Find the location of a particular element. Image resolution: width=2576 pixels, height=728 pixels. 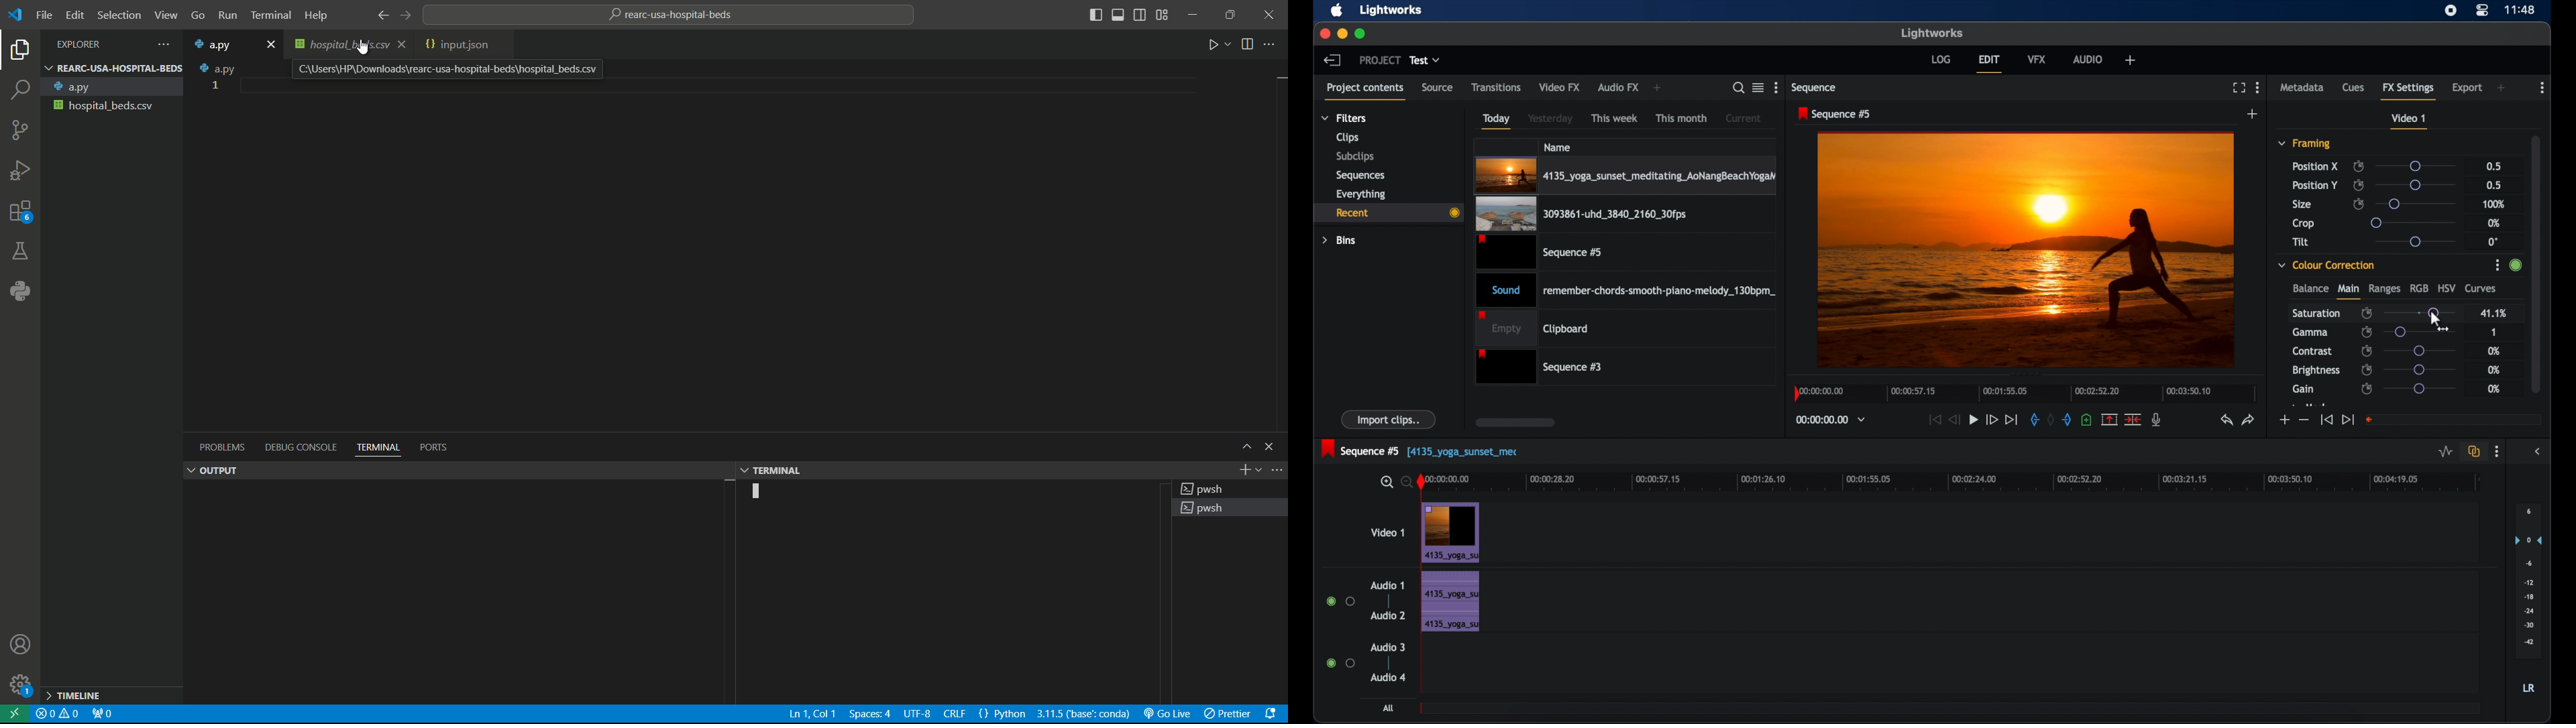

maximize is located at coordinates (1360, 34).